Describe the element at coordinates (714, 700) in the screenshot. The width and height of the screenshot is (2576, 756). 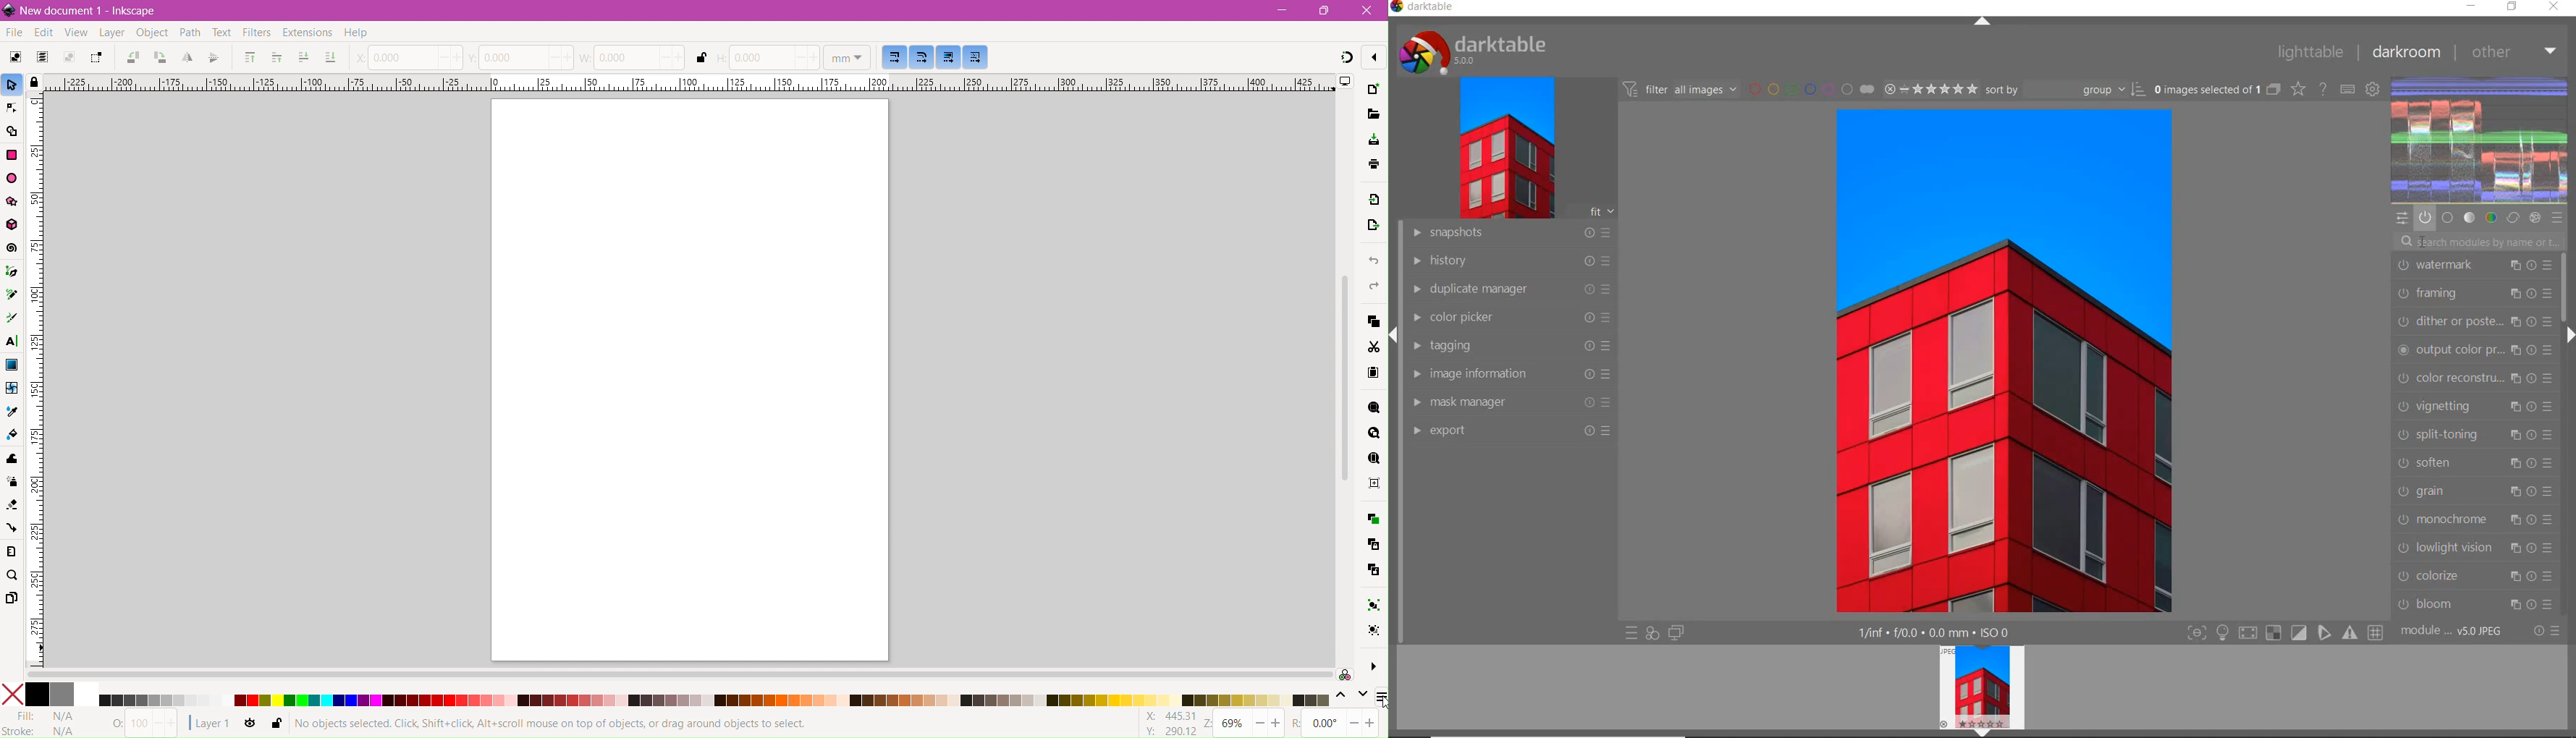
I see `Color Palette` at that location.